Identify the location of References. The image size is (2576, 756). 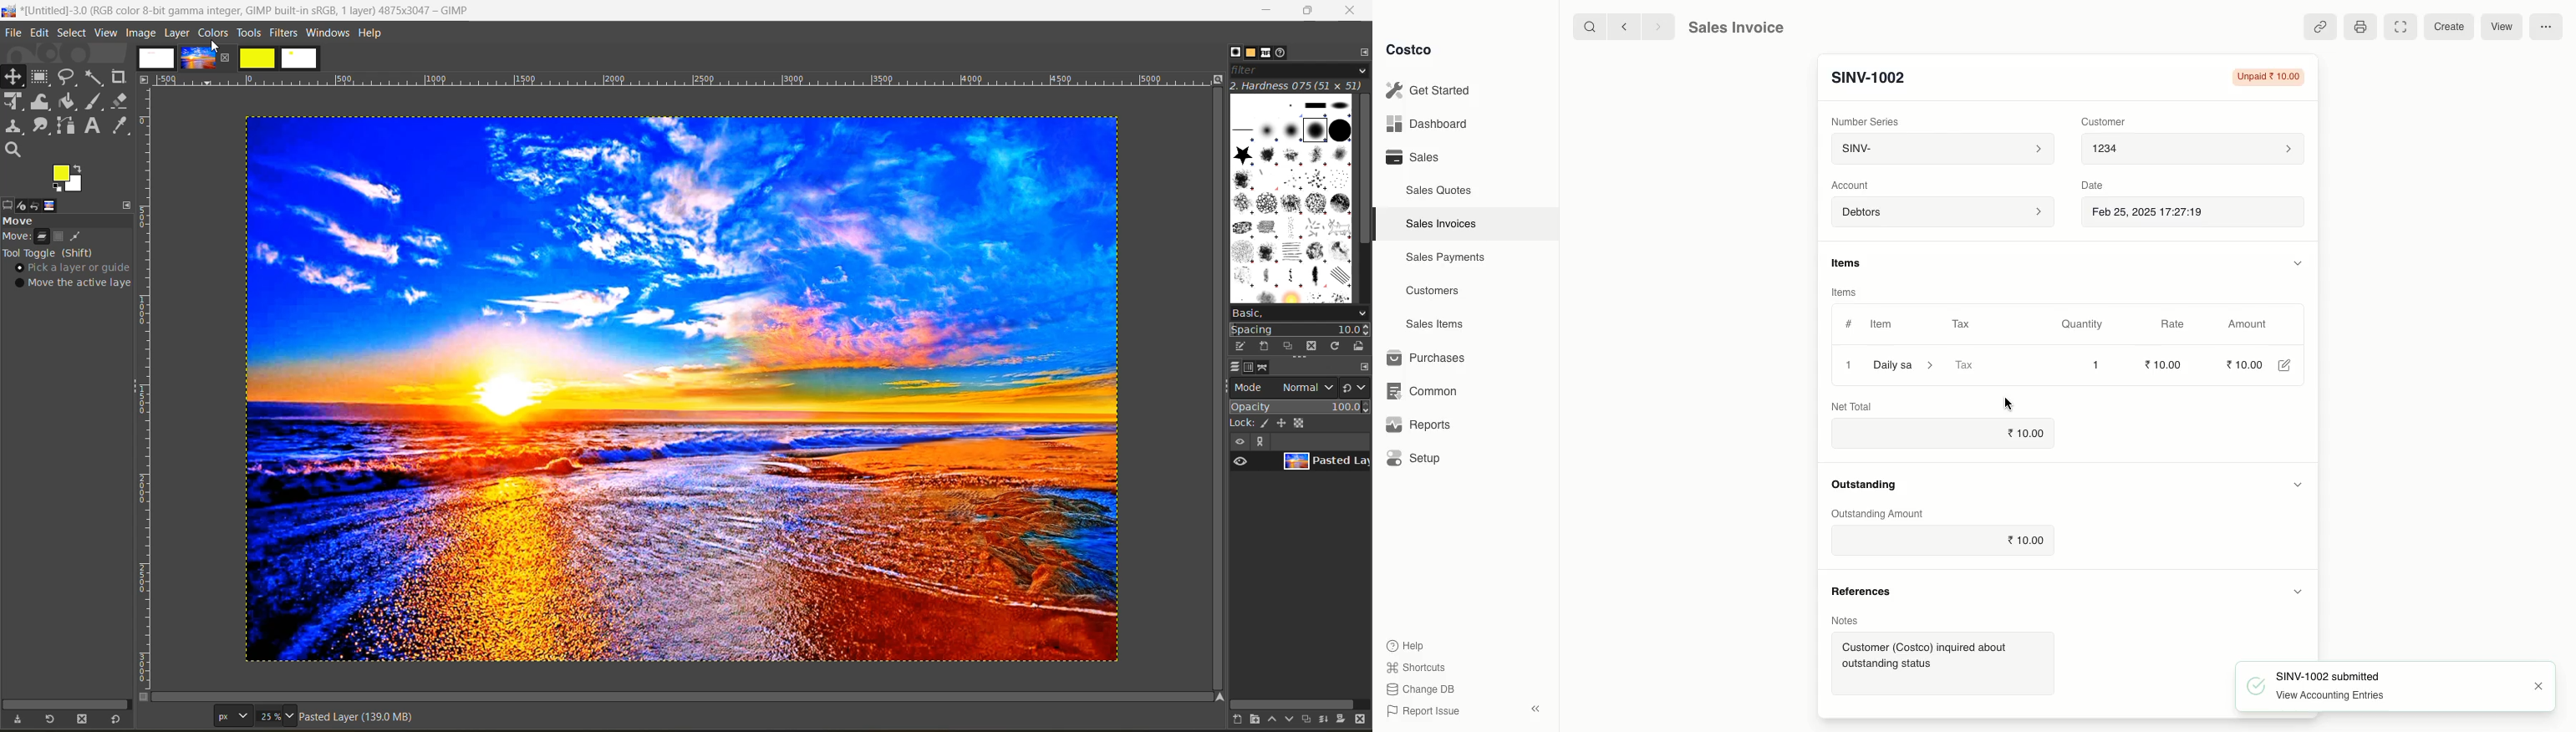
(1865, 592).